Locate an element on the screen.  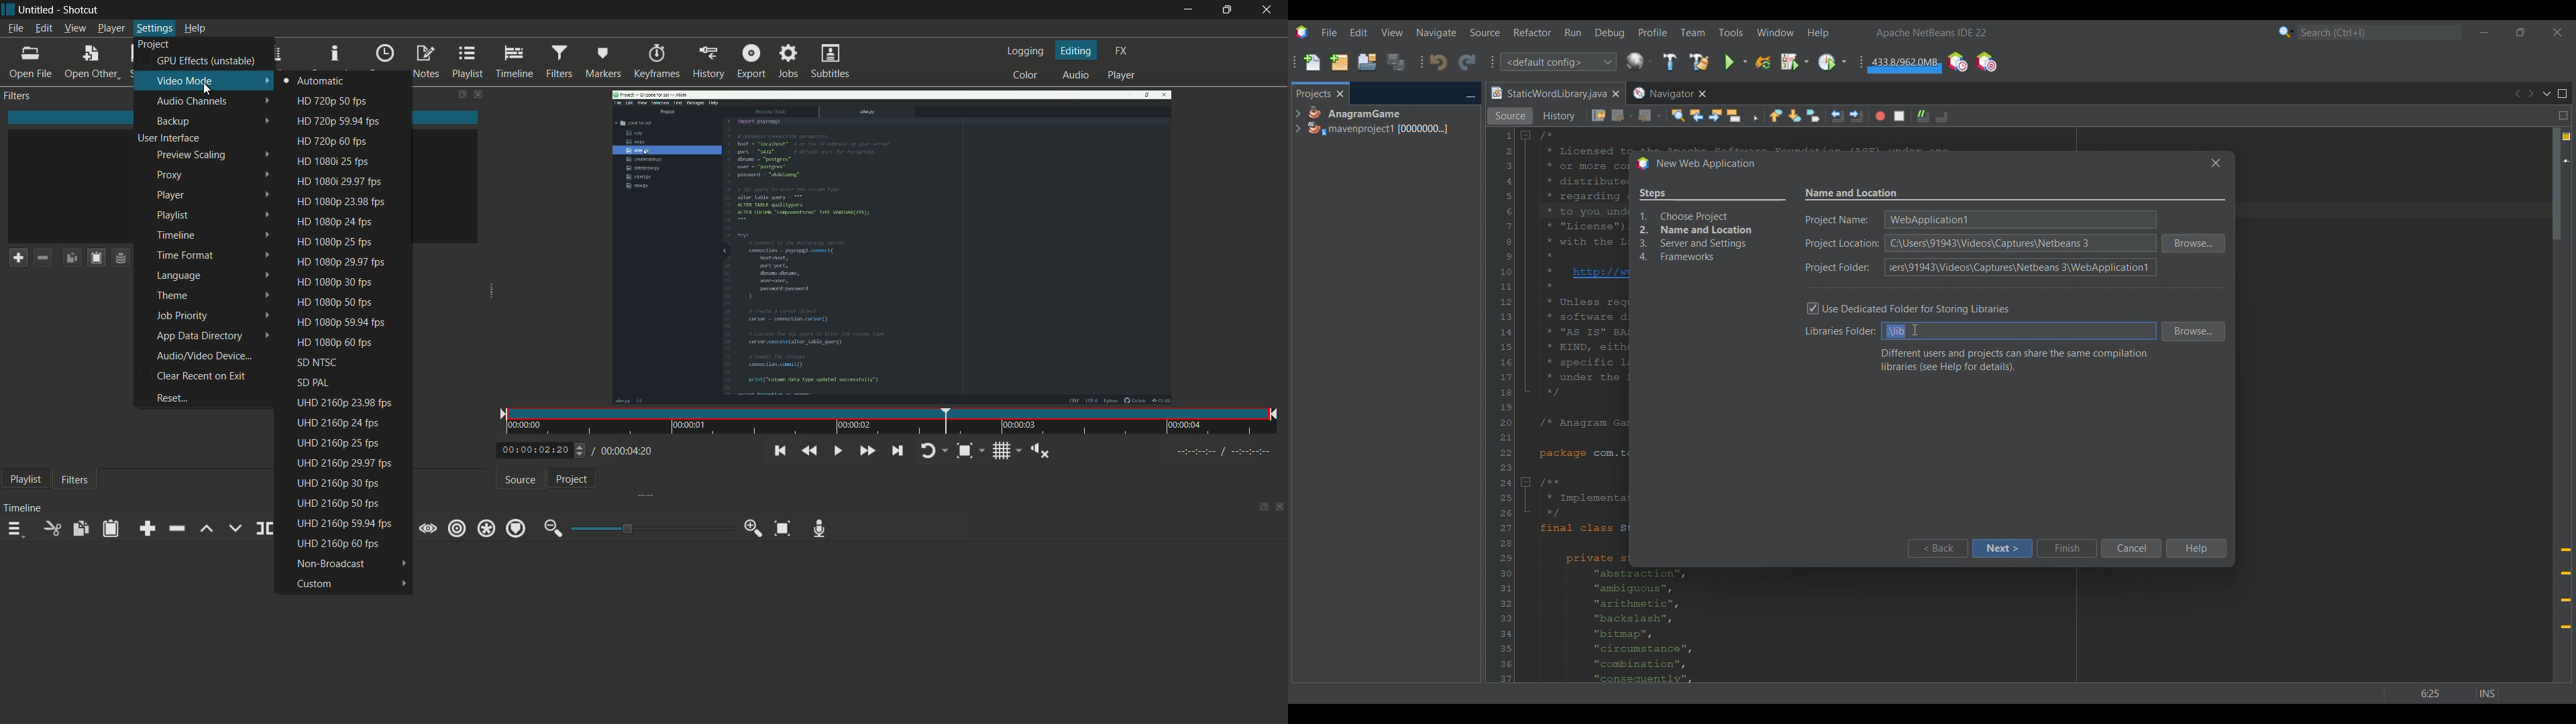
Split window horizontally or vertically is located at coordinates (2563, 115).